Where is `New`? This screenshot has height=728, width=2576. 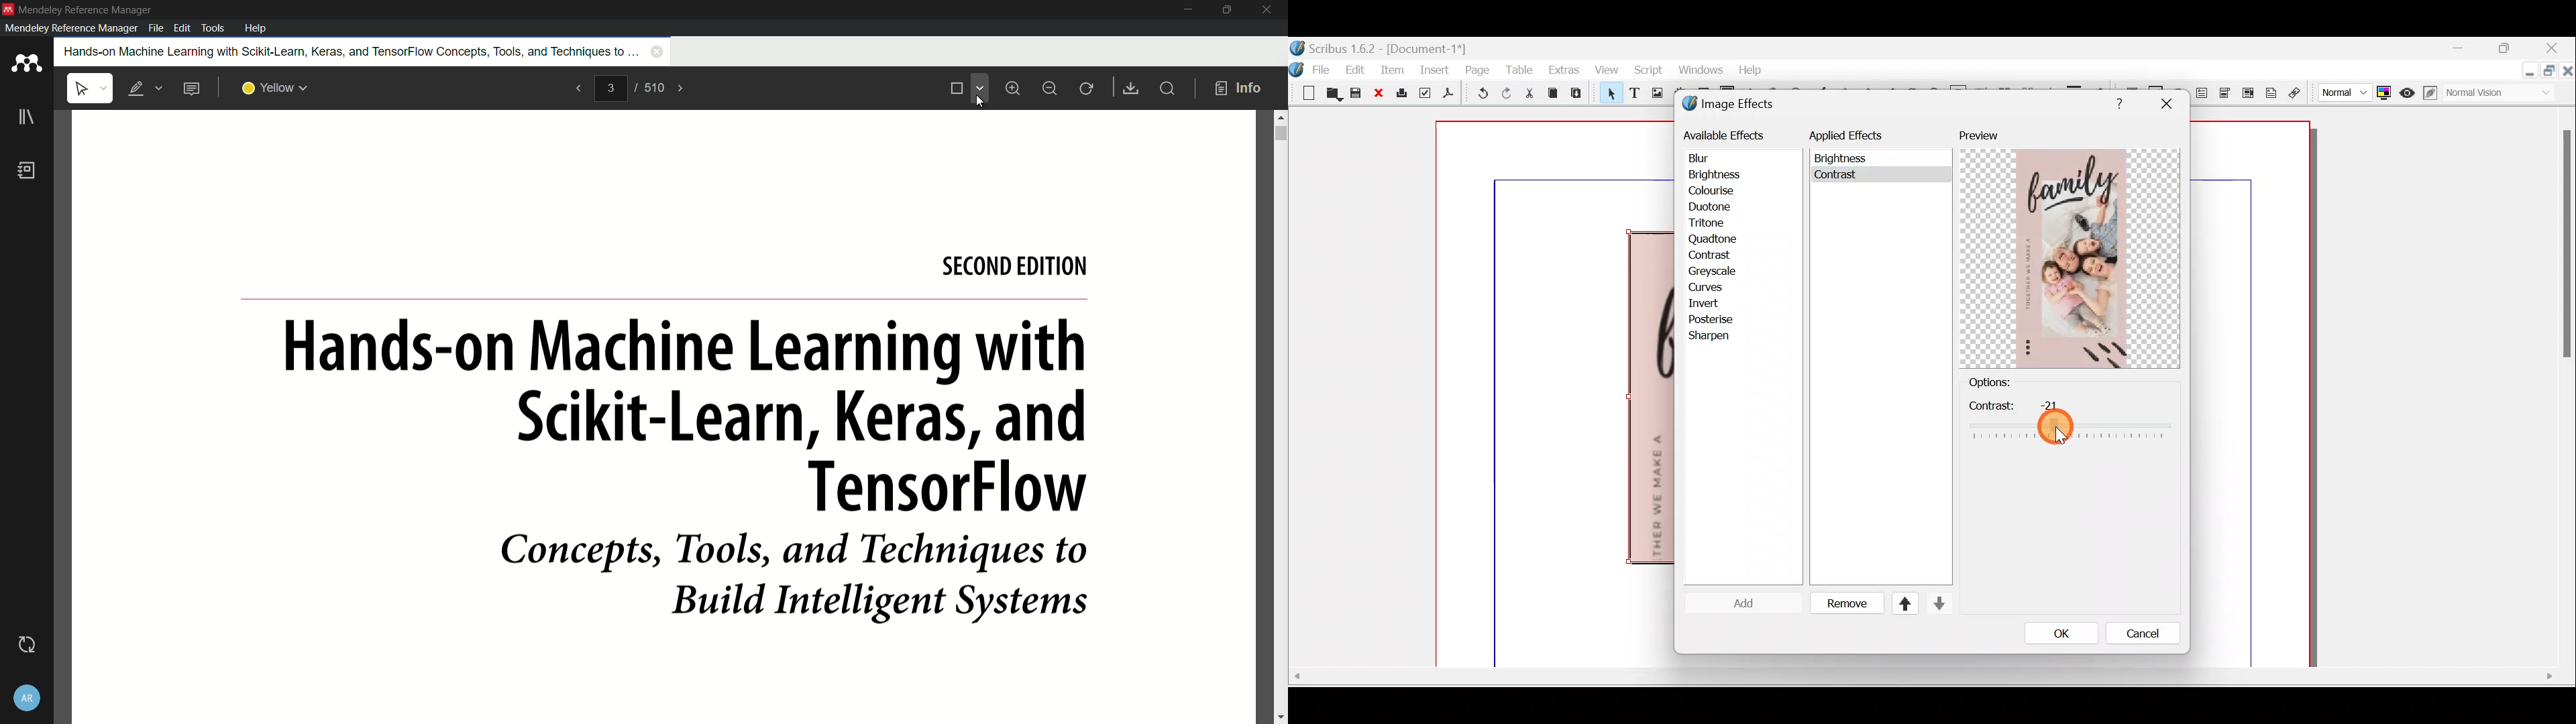
New is located at coordinates (1304, 92).